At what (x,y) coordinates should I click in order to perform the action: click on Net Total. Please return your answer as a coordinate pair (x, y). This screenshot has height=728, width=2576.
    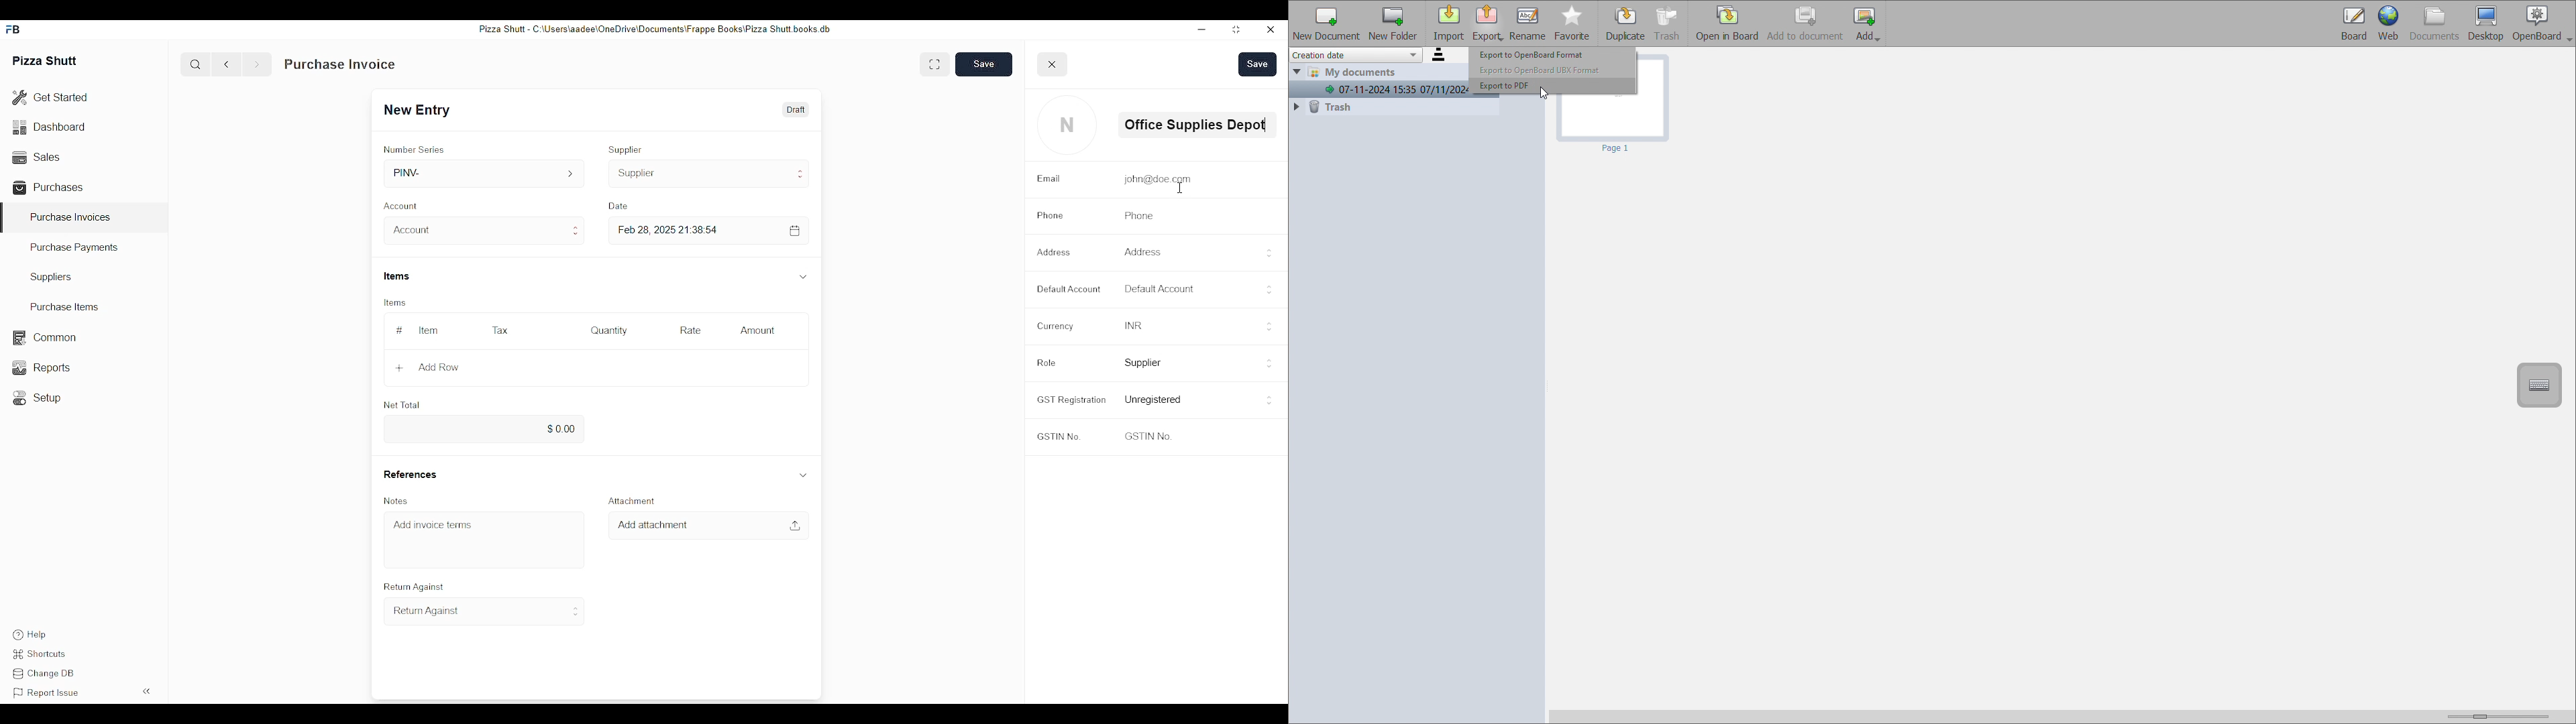
    Looking at the image, I should click on (402, 405).